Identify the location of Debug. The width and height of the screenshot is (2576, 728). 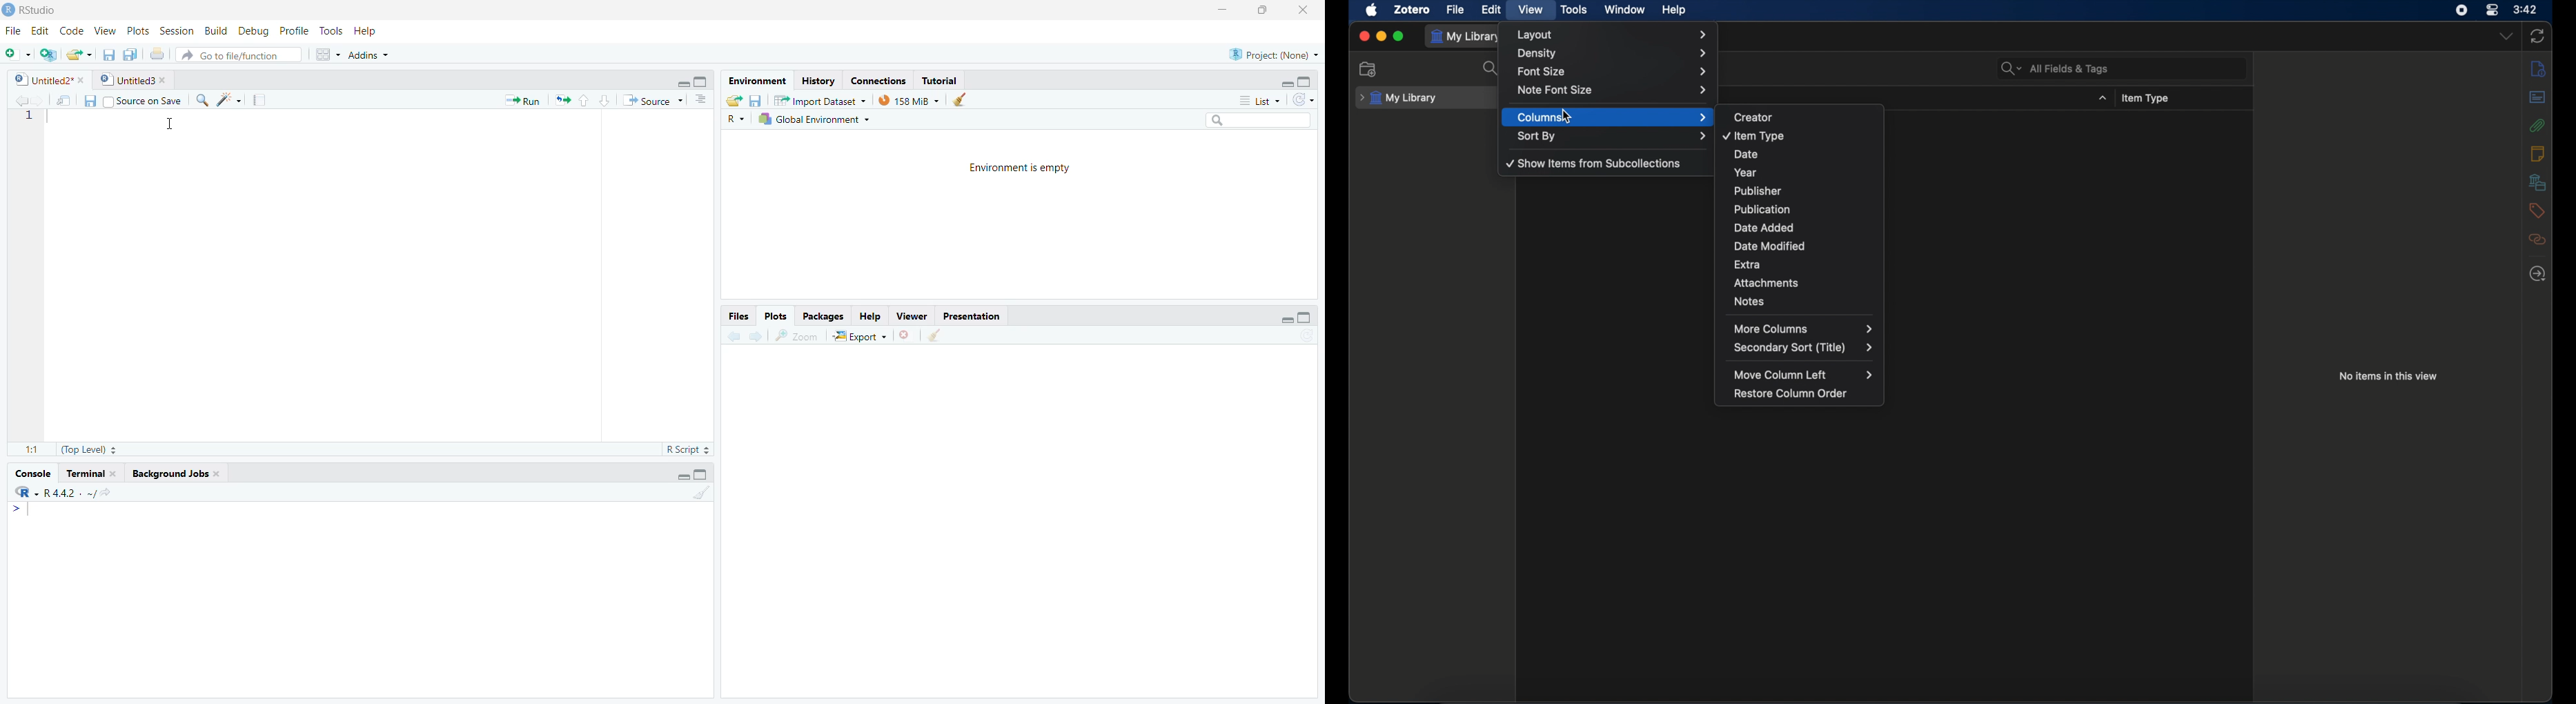
(250, 30).